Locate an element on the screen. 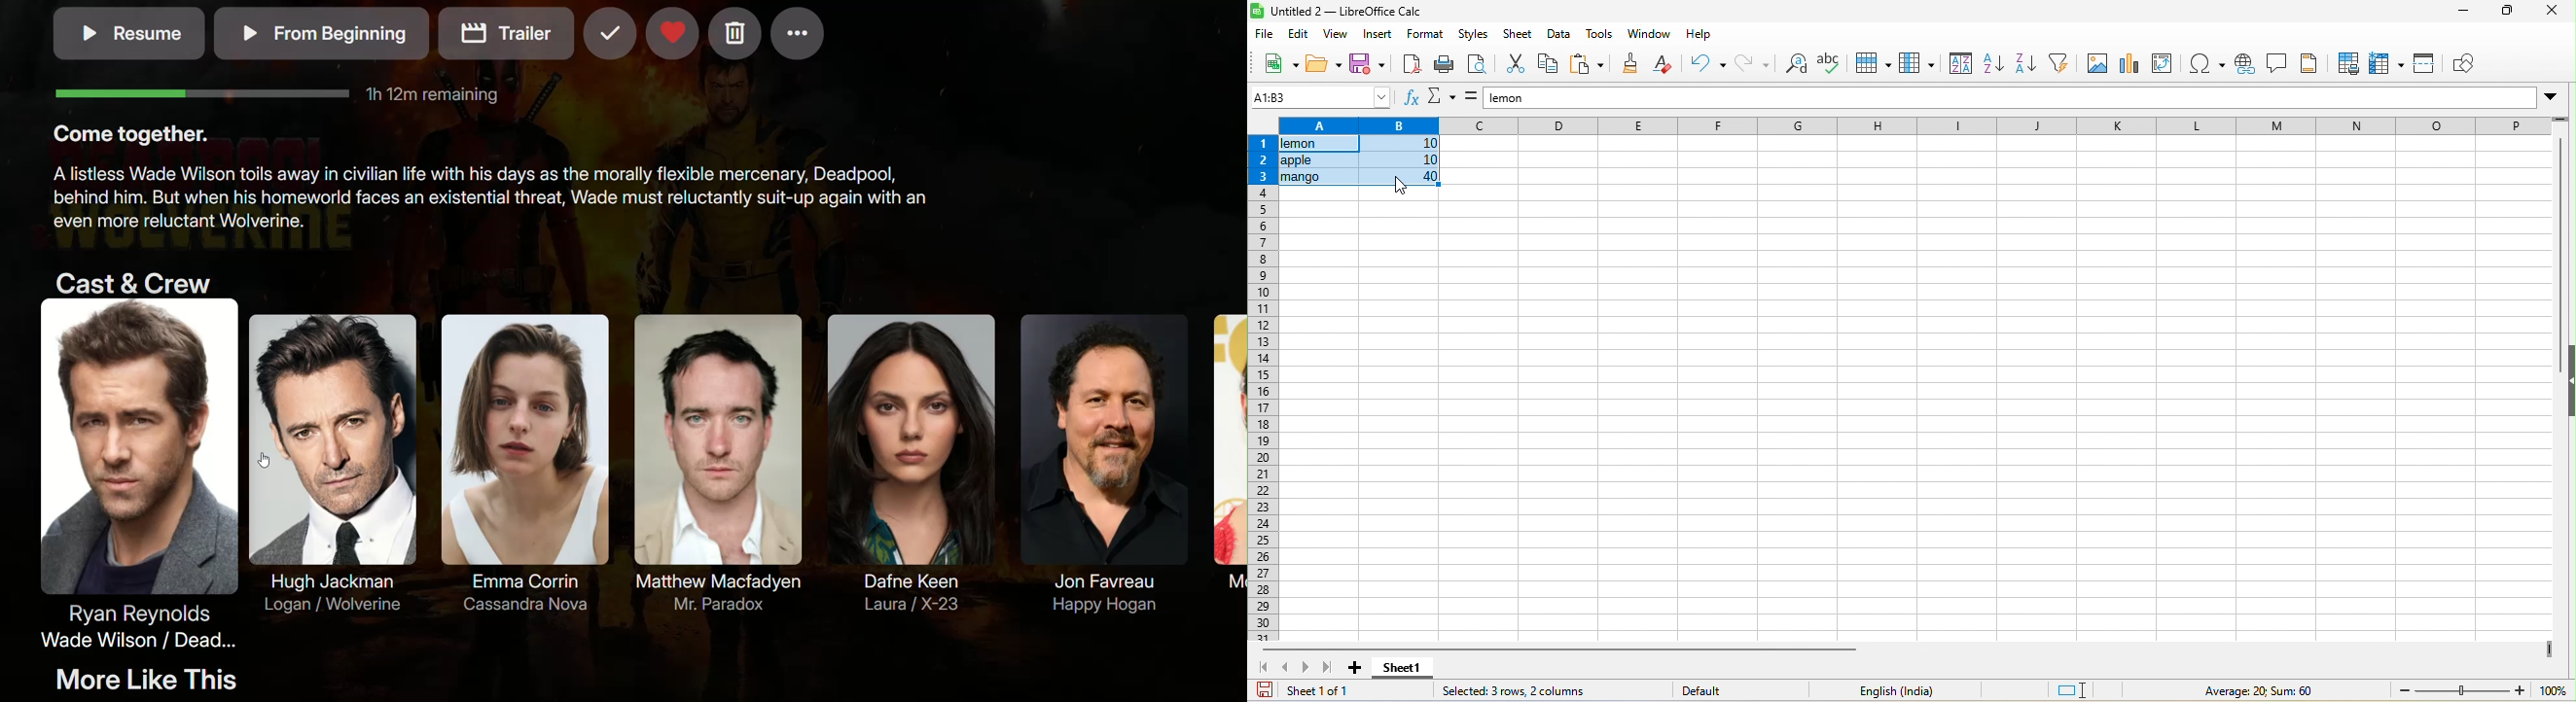 Image resolution: width=2576 pixels, height=728 pixels. cursor is located at coordinates (1402, 185).